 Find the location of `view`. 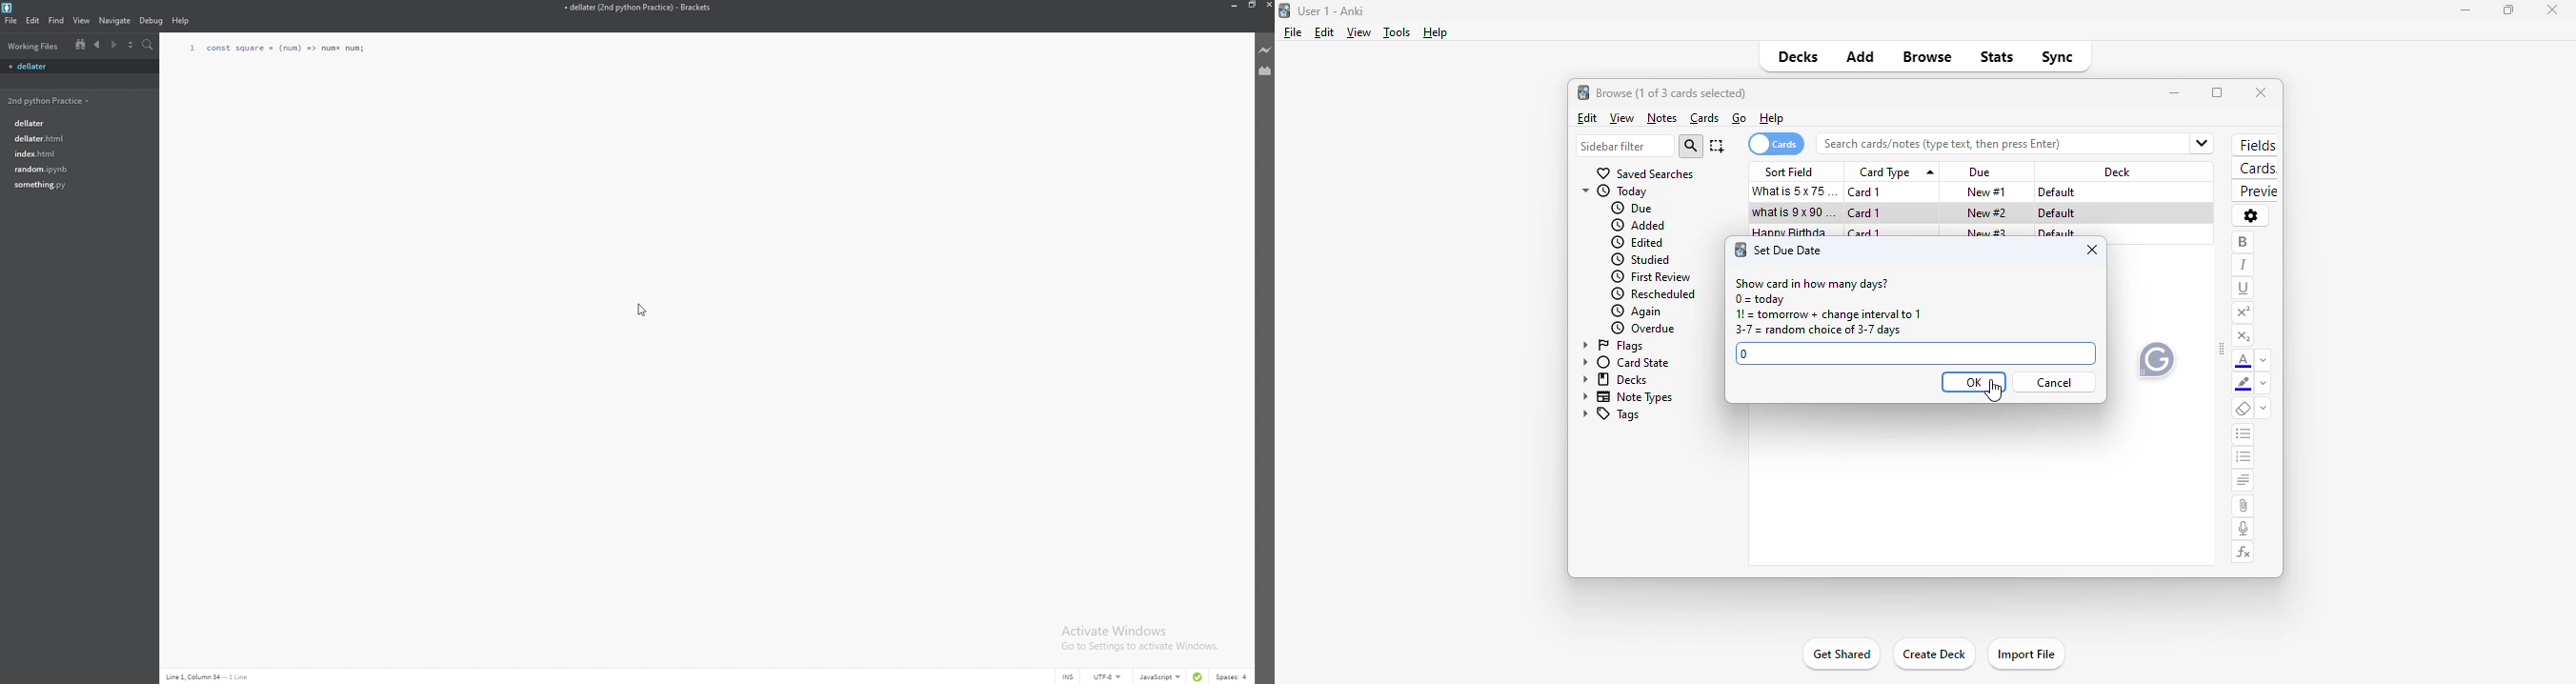

view is located at coordinates (1622, 119).